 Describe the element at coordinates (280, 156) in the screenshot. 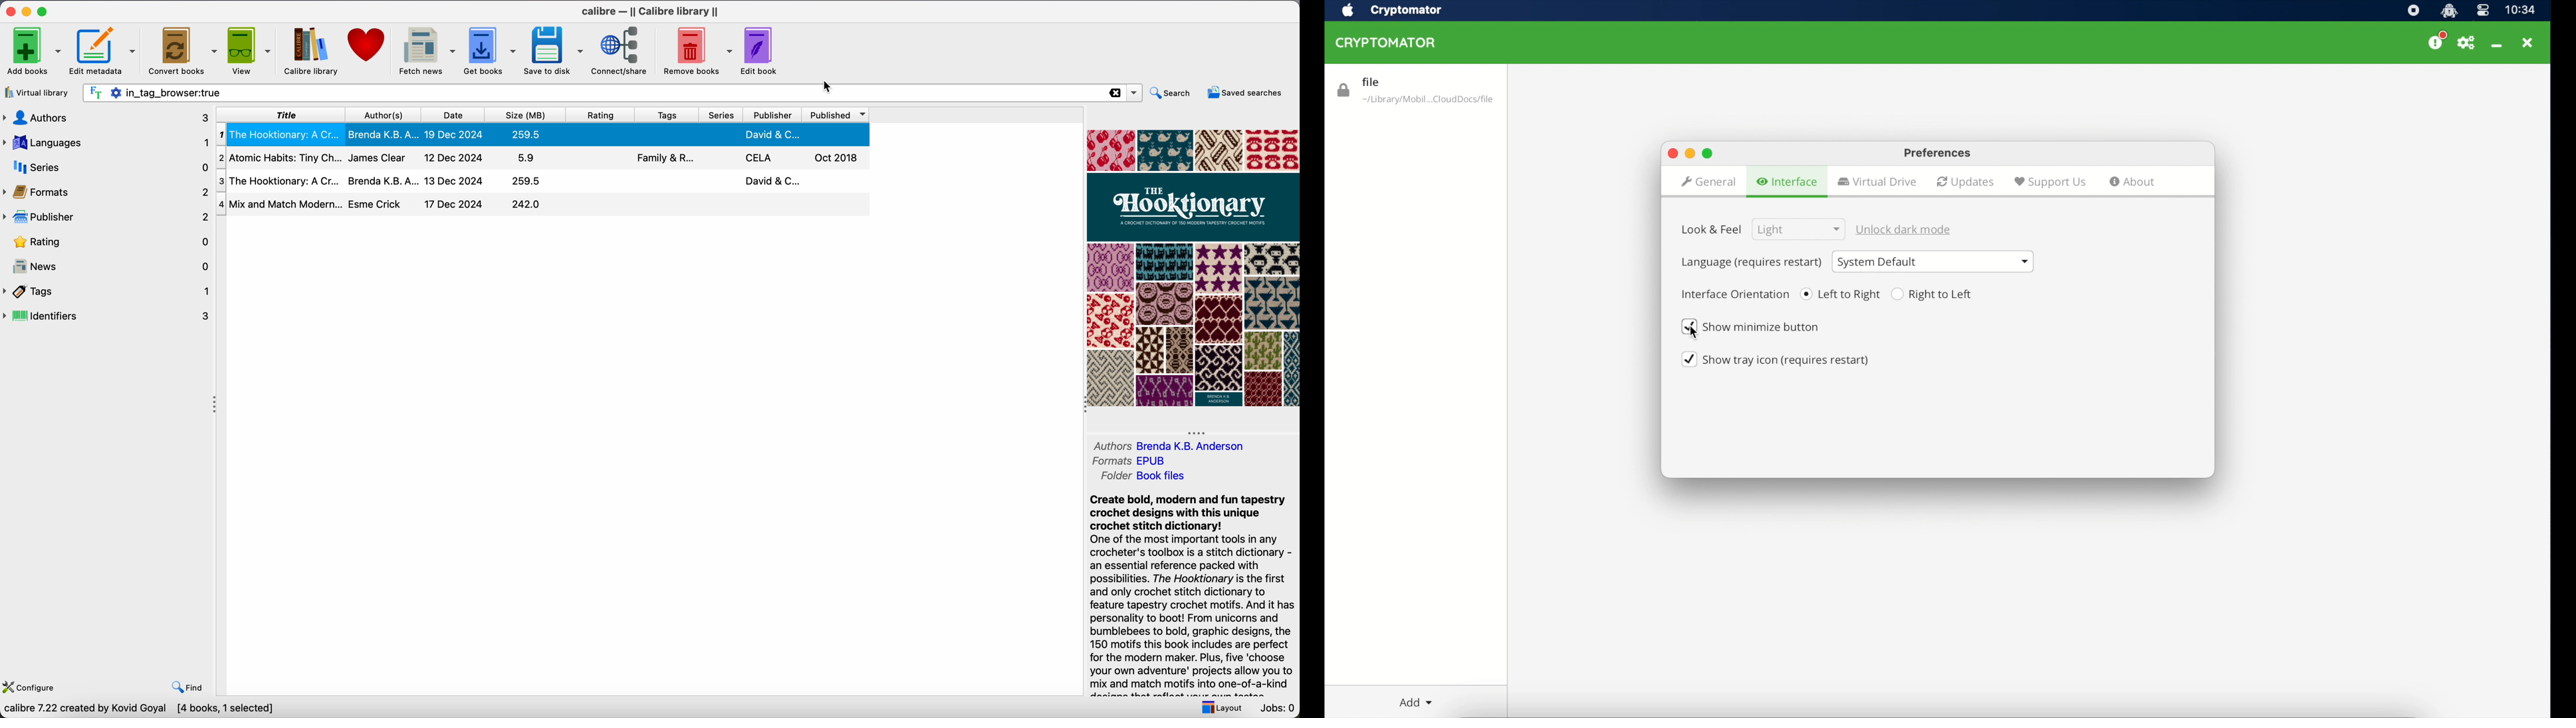

I see `Atomic Habits: Tiny Ch..` at that location.